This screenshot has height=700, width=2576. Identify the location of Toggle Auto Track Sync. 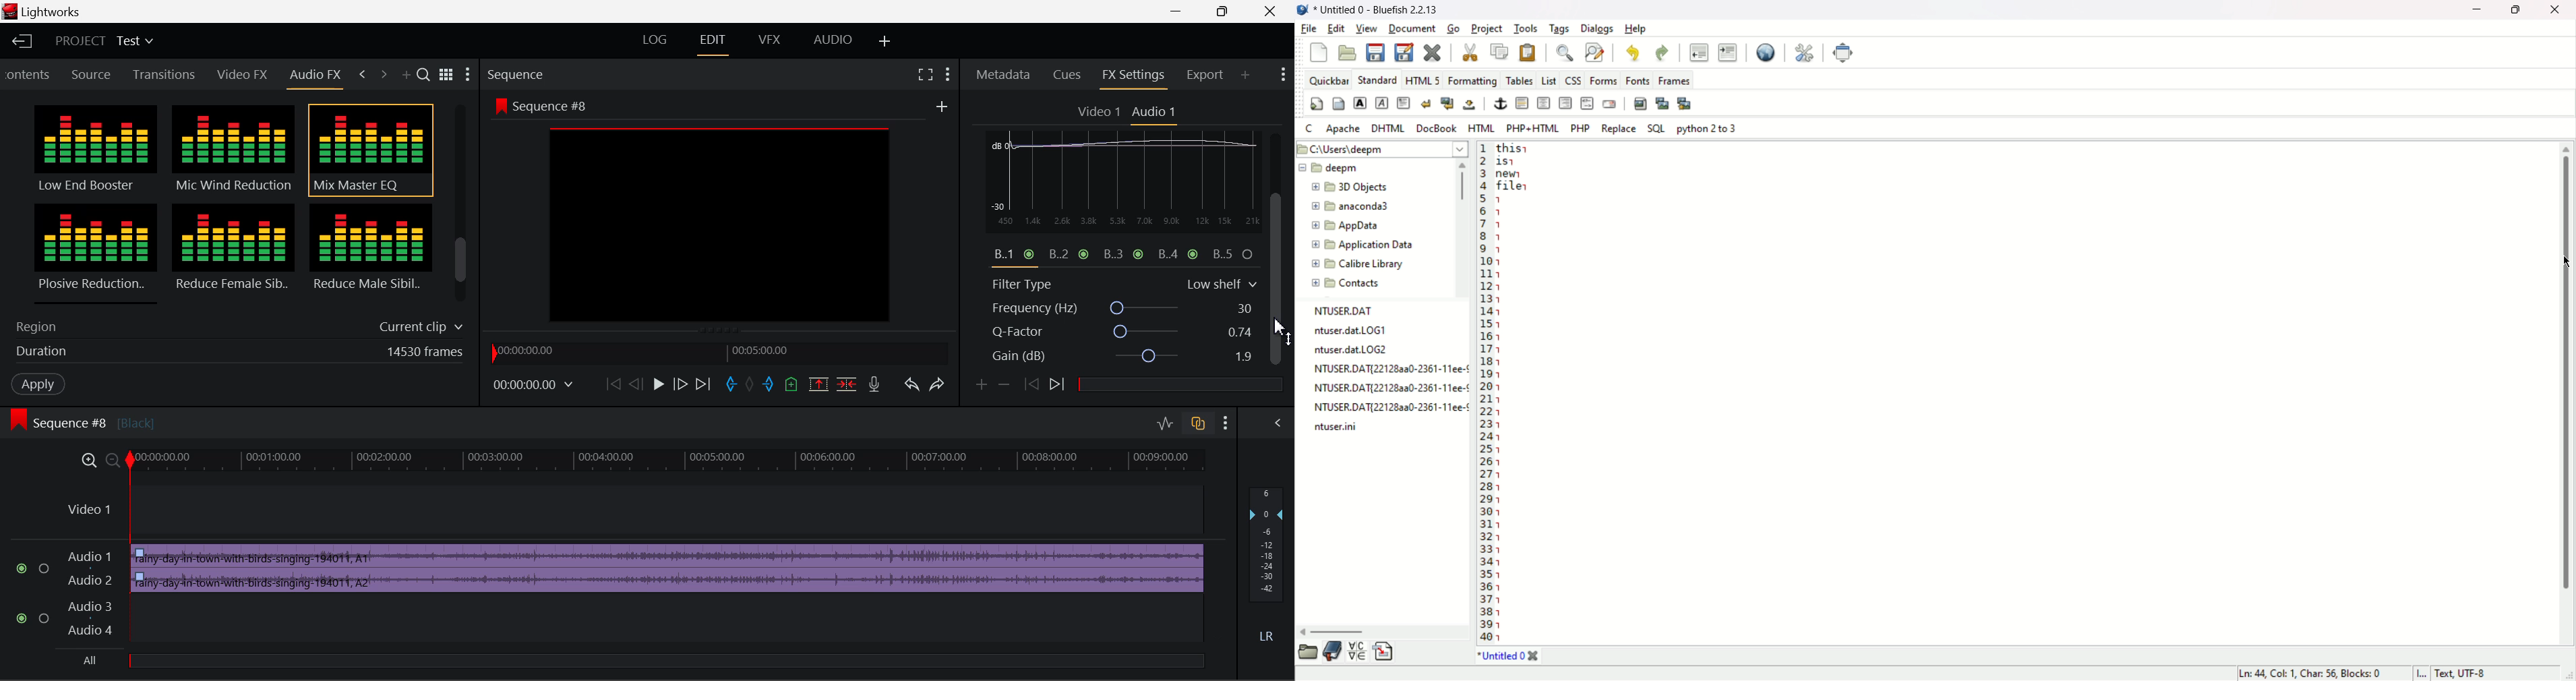
(1198, 424).